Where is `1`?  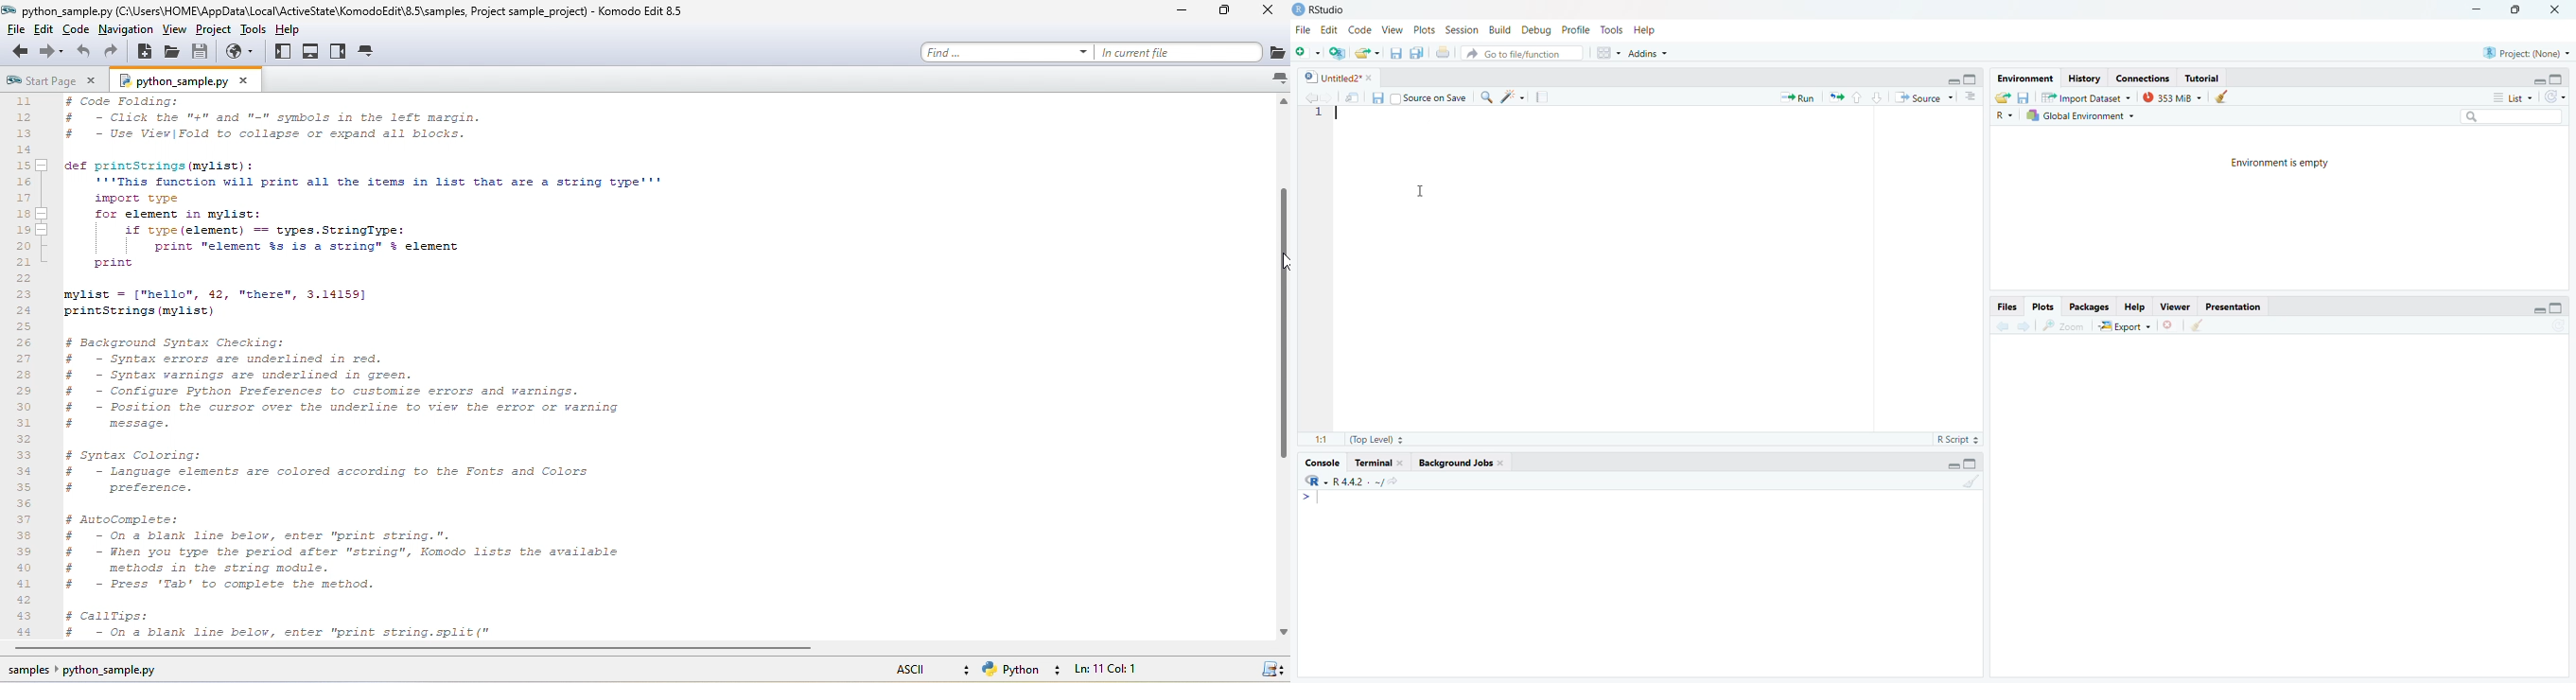
1 is located at coordinates (1323, 117).